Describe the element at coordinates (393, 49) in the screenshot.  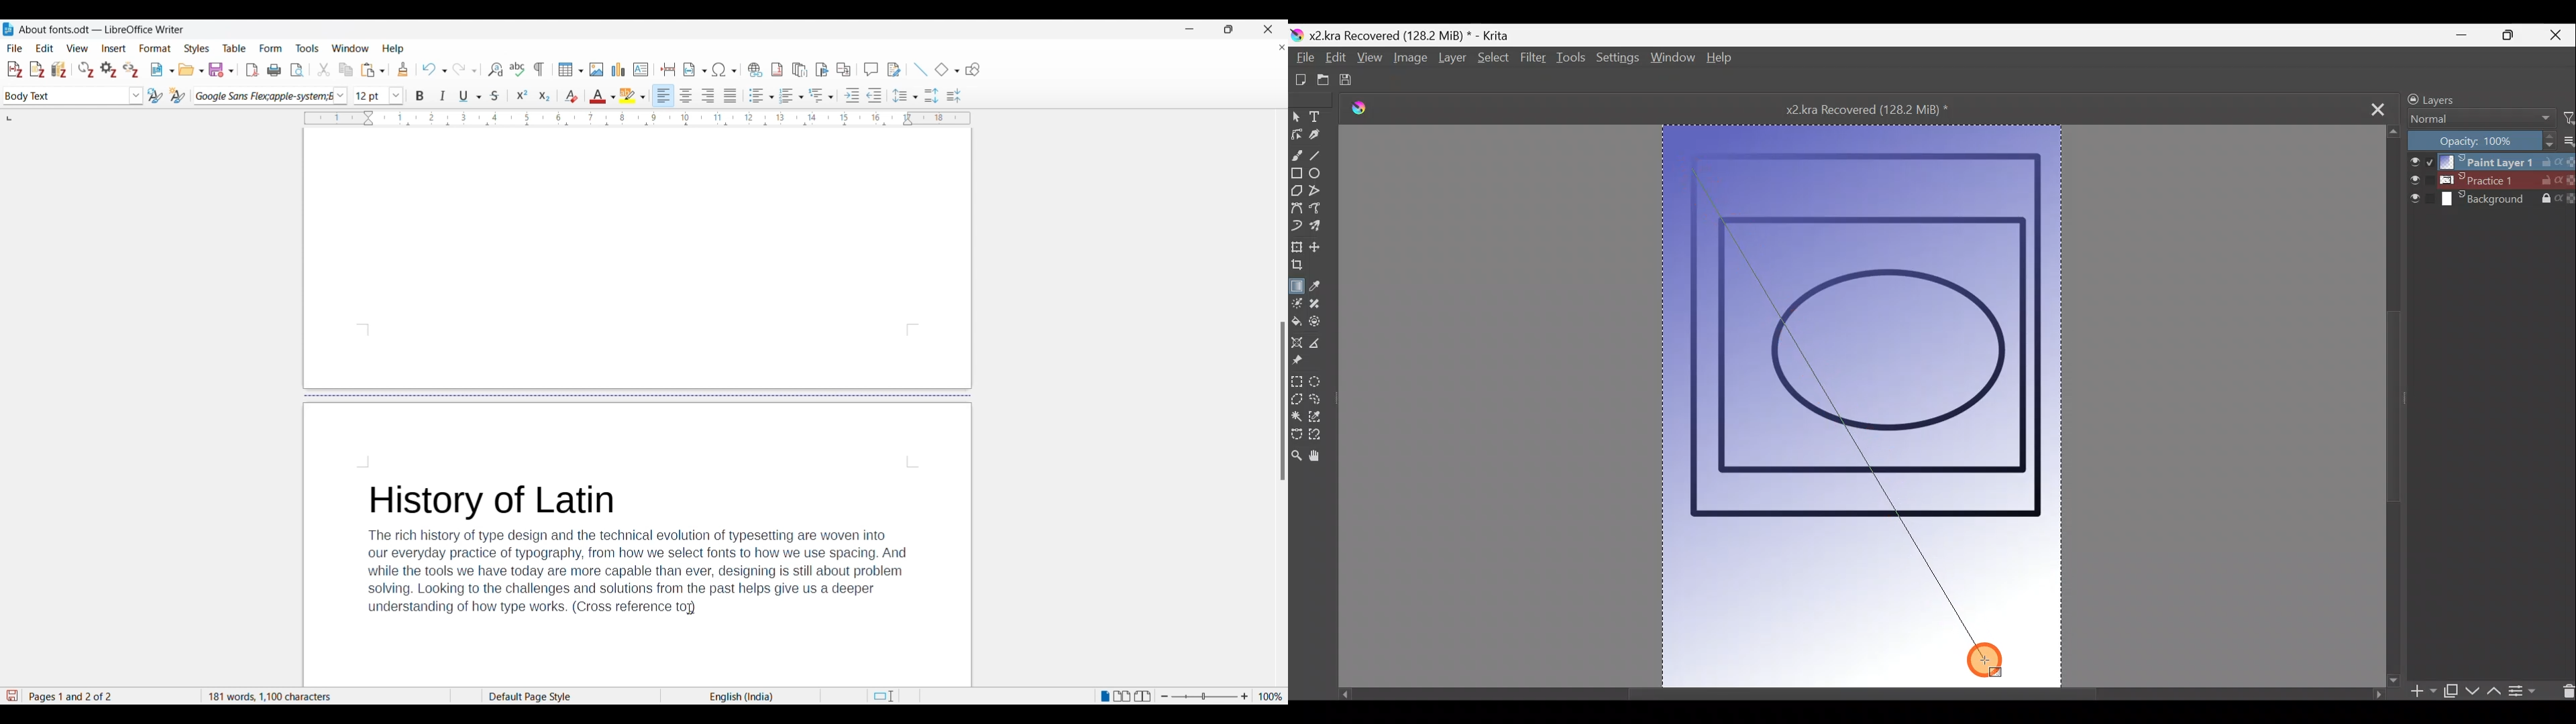
I see `Help menu` at that location.